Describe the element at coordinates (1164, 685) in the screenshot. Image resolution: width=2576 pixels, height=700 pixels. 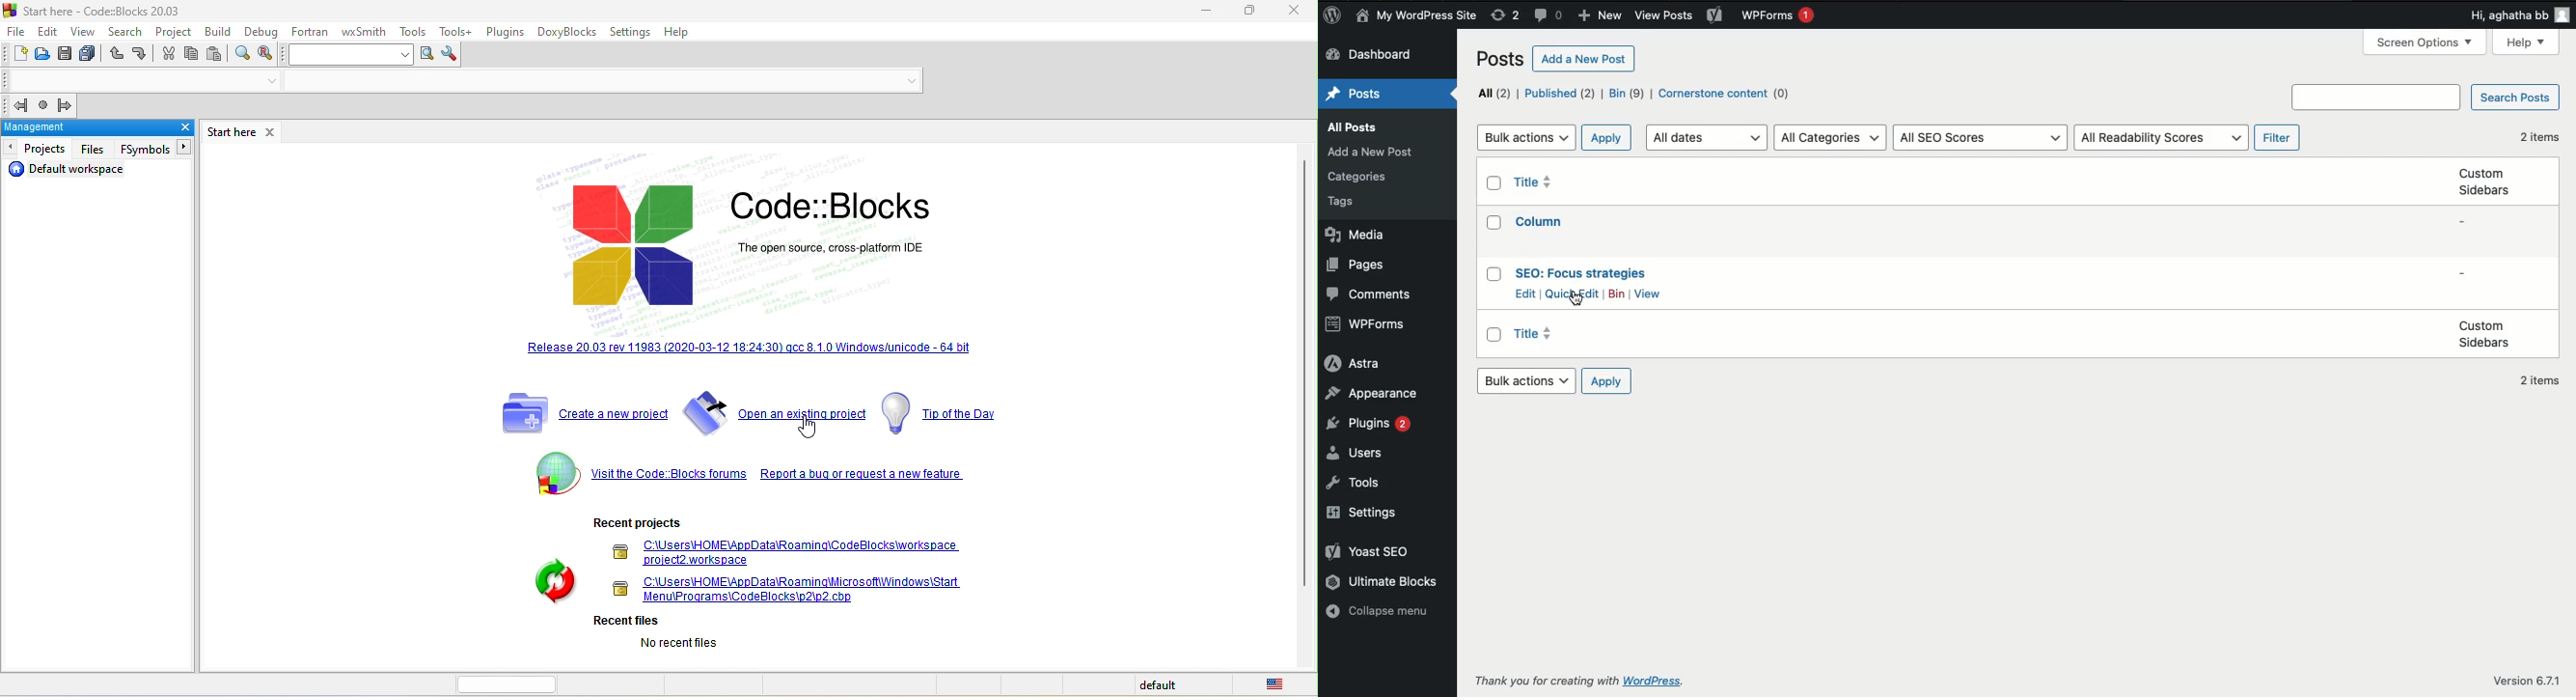
I see `default` at that location.